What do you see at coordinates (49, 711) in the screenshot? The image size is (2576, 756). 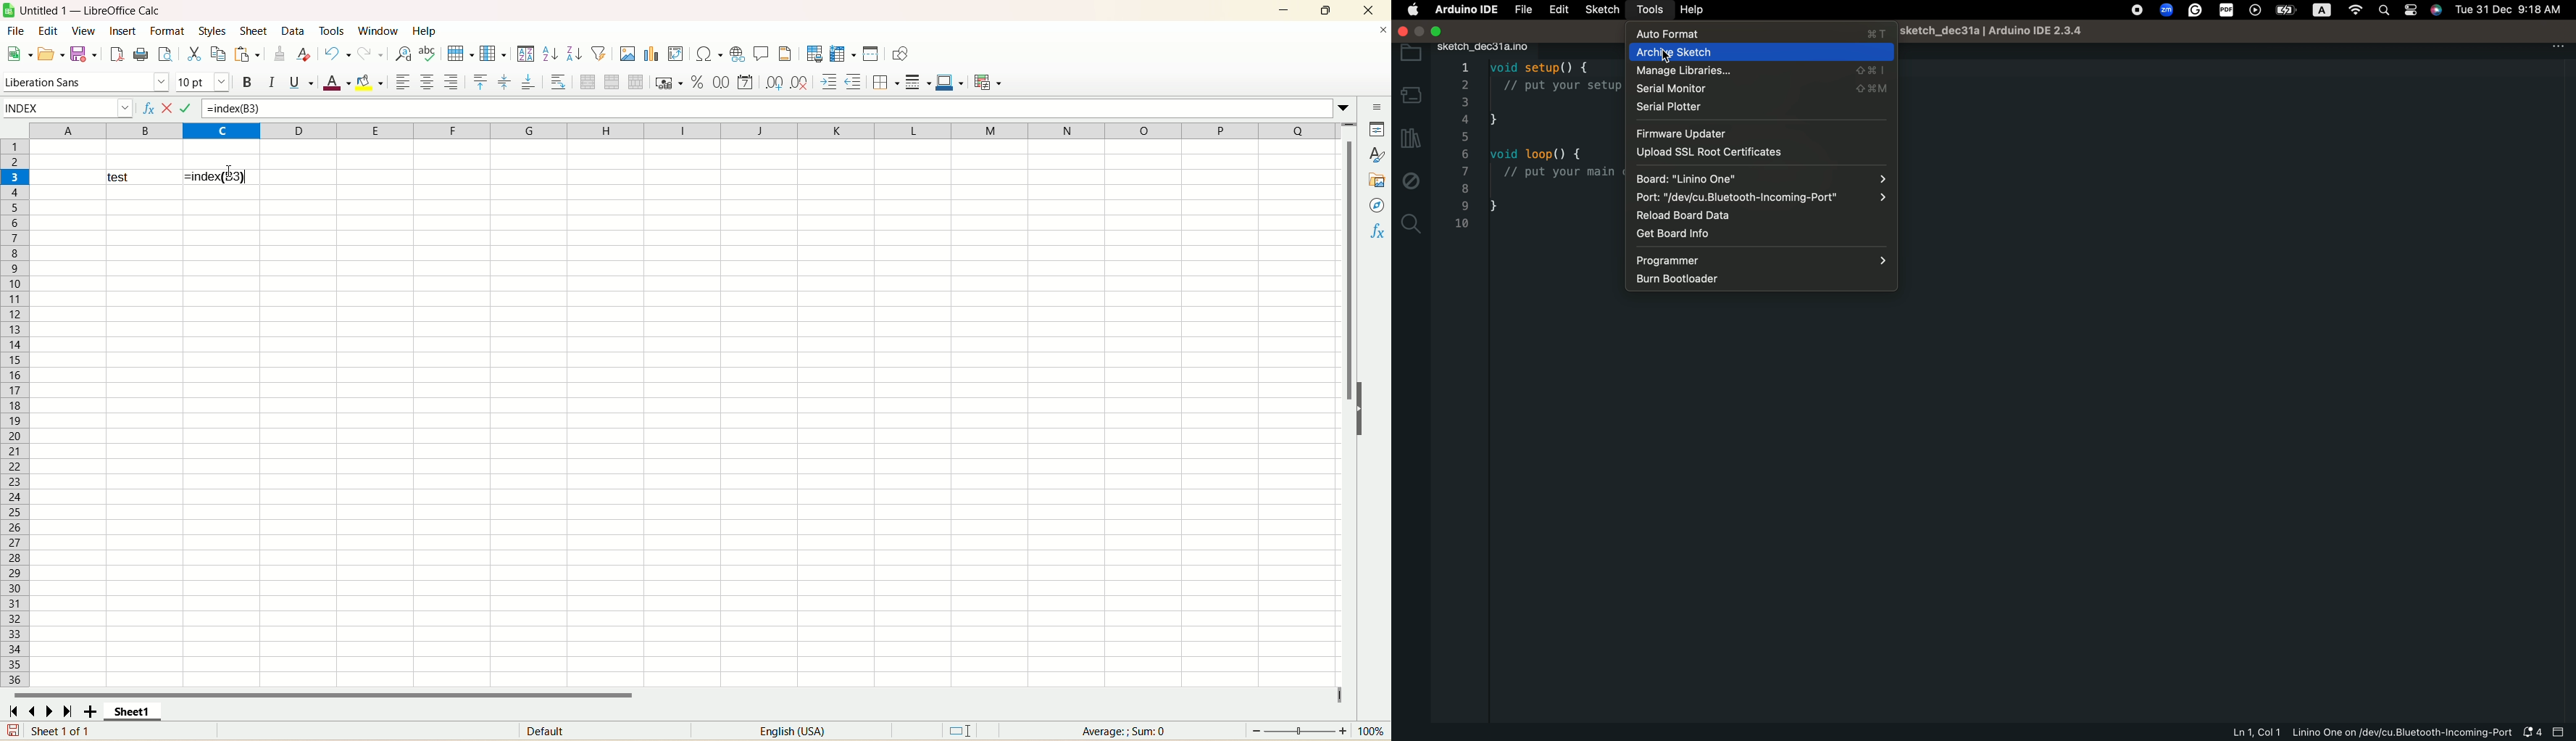 I see `next sheet` at bounding box center [49, 711].